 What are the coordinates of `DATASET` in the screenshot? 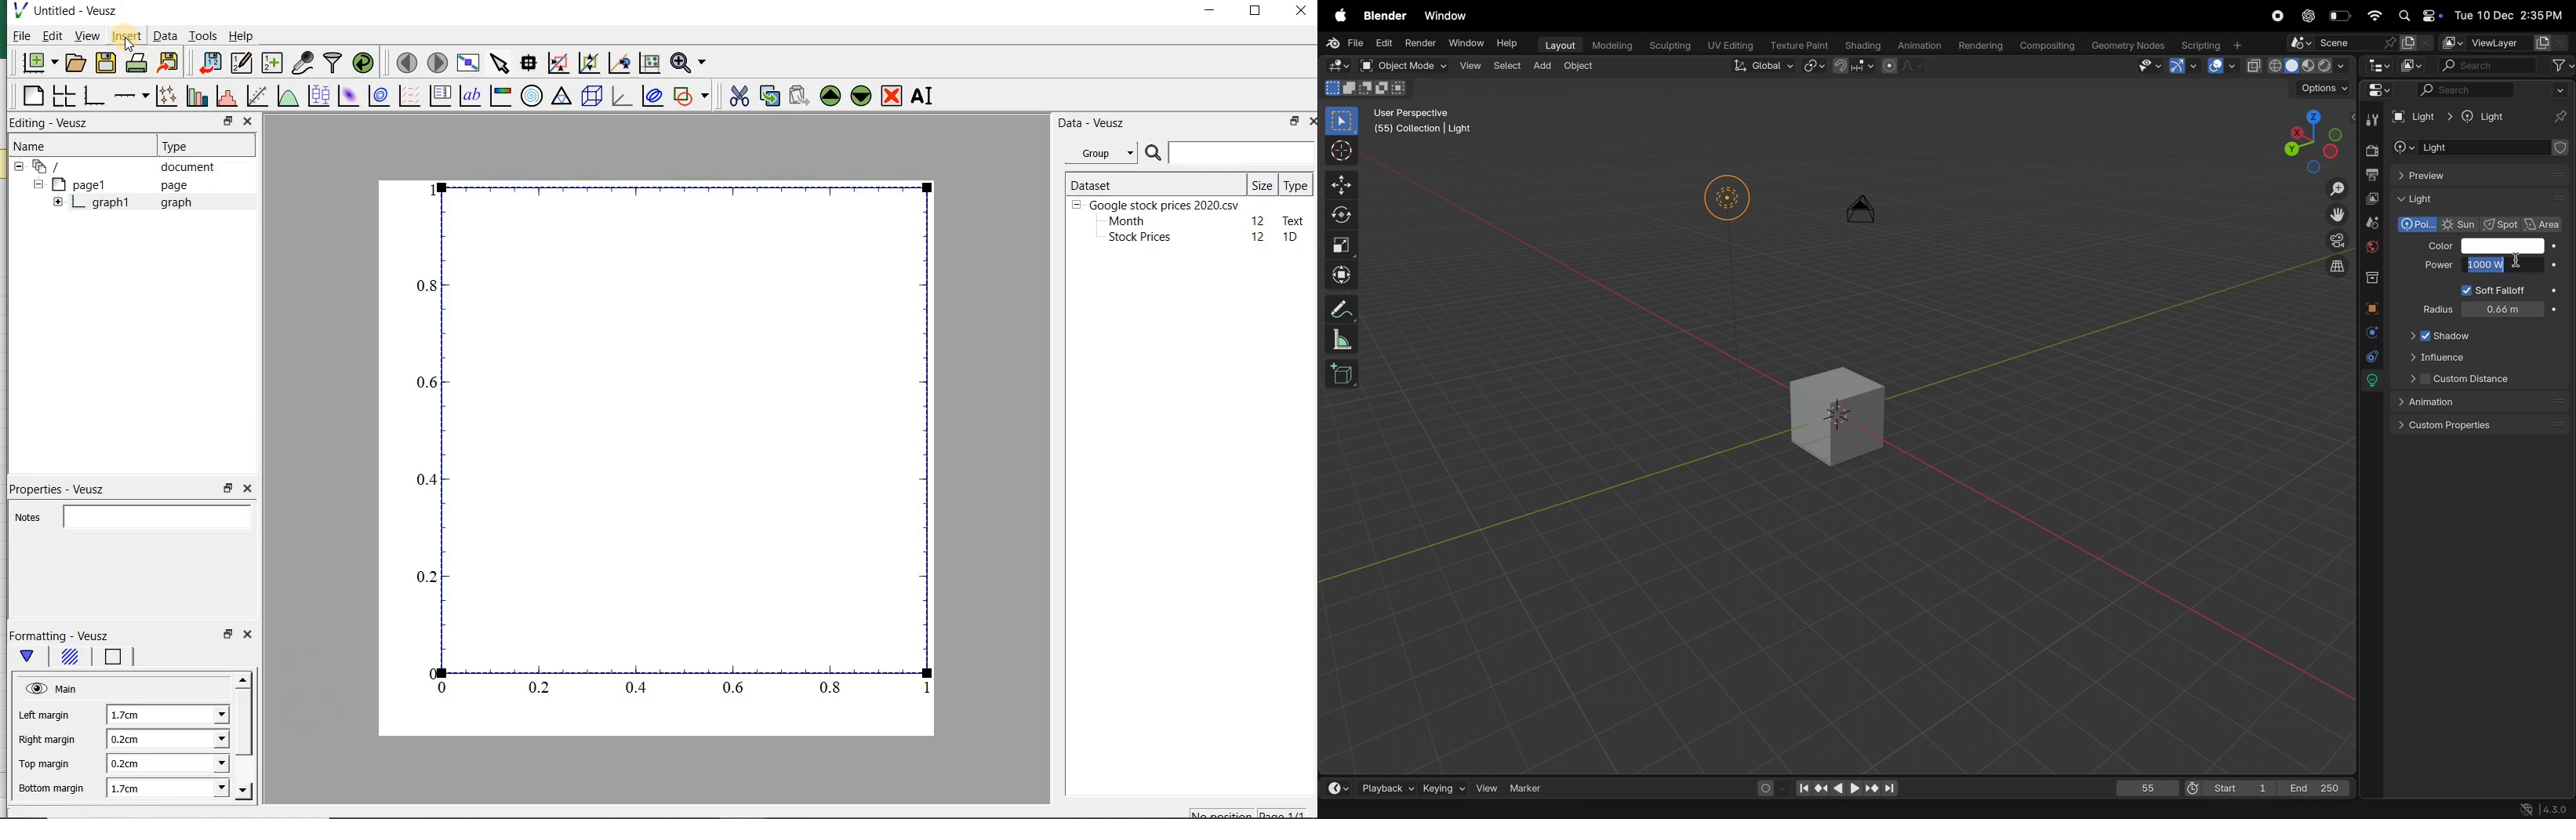 It's located at (1154, 182).